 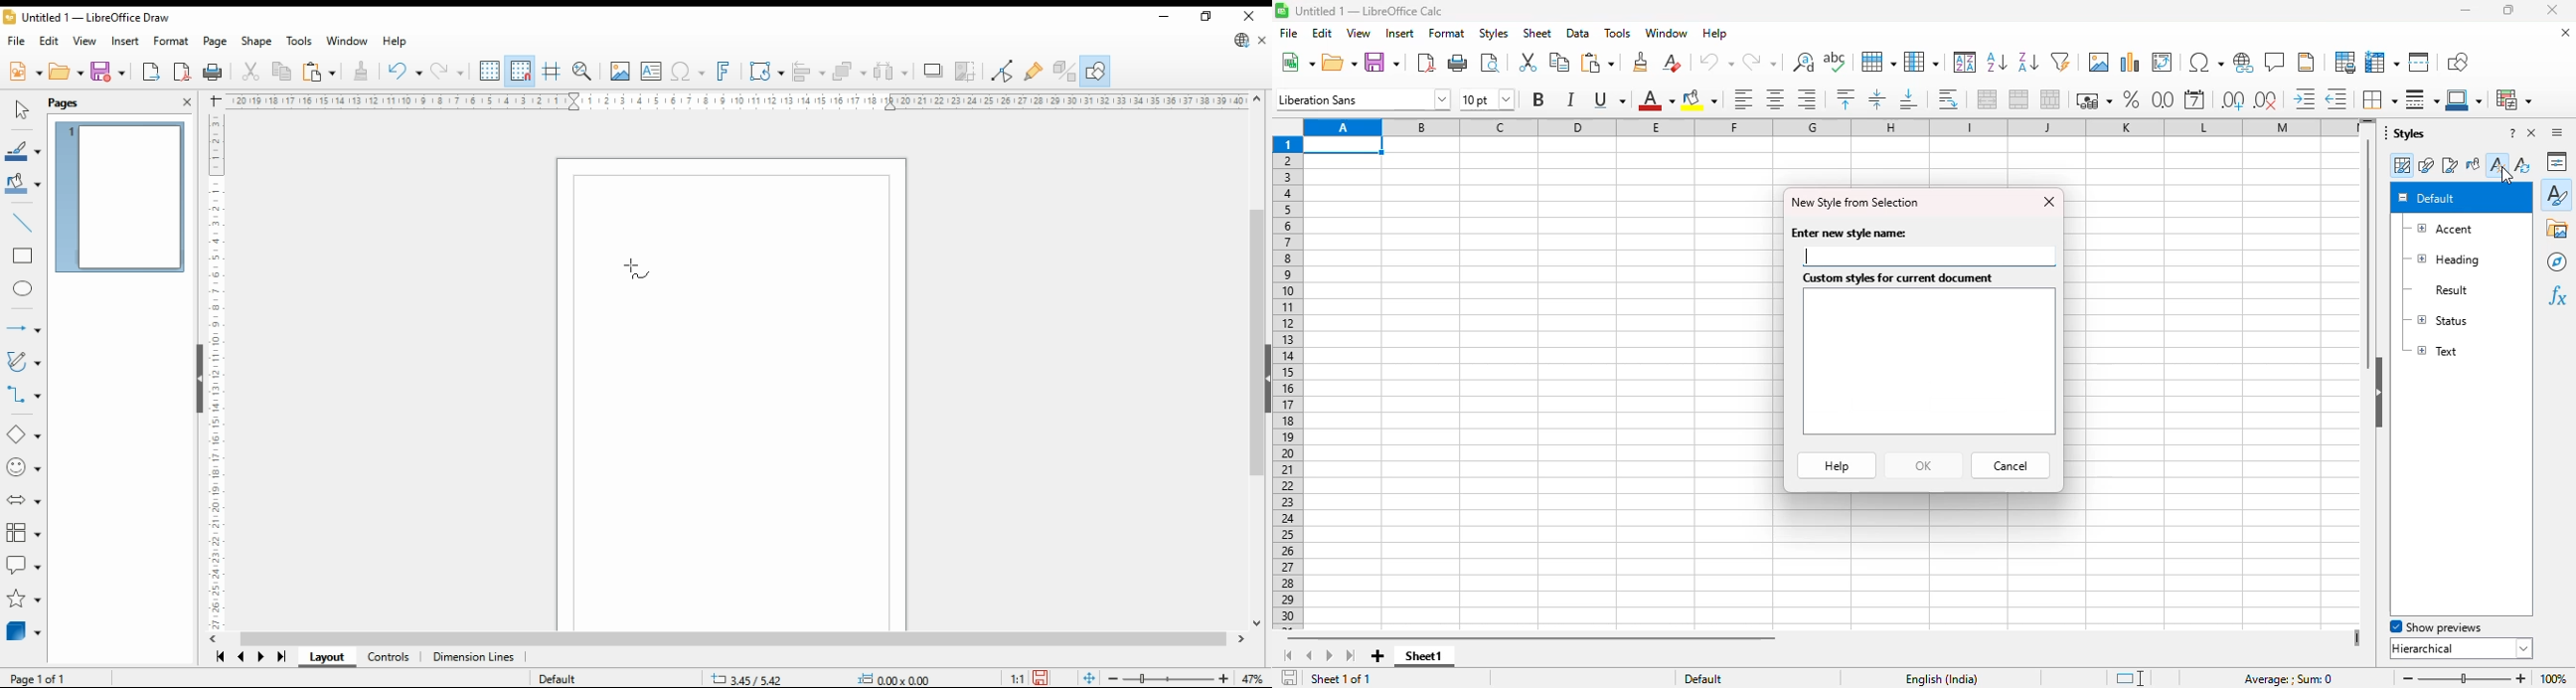 What do you see at coordinates (1242, 40) in the screenshot?
I see `libreoffice update` at bounding box center [1242, 40].